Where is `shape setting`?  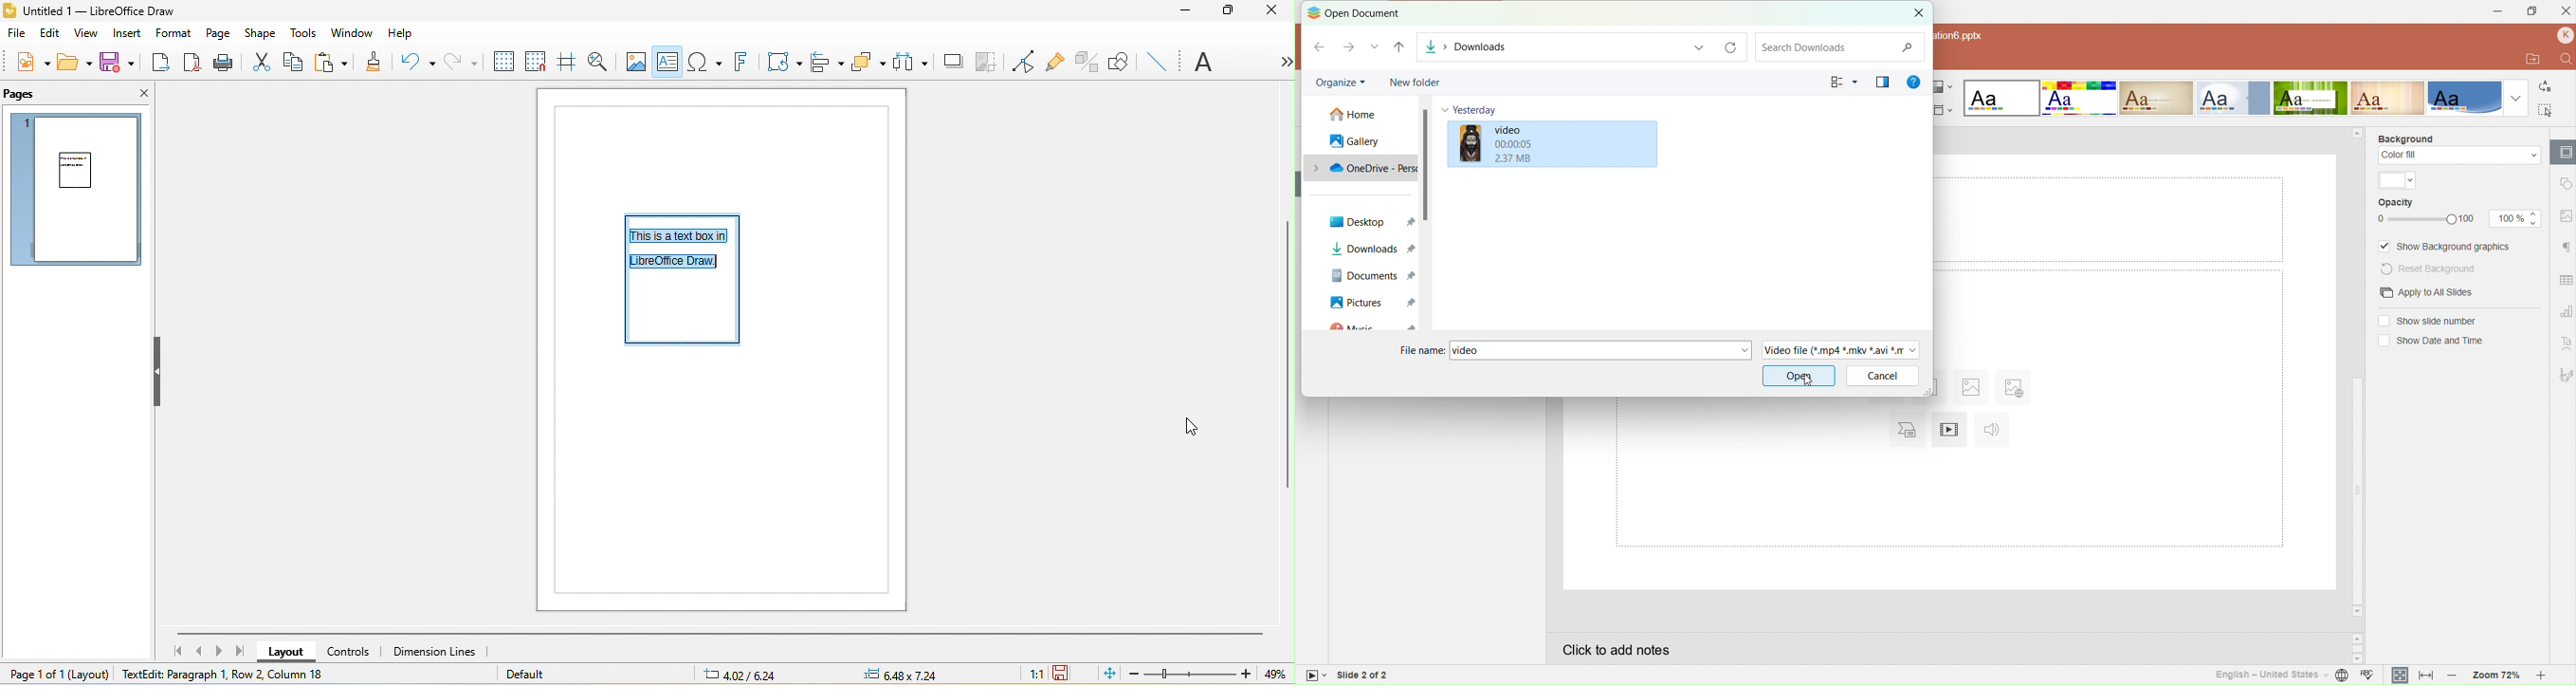 shape setting is located at coordinates (2566, 181).